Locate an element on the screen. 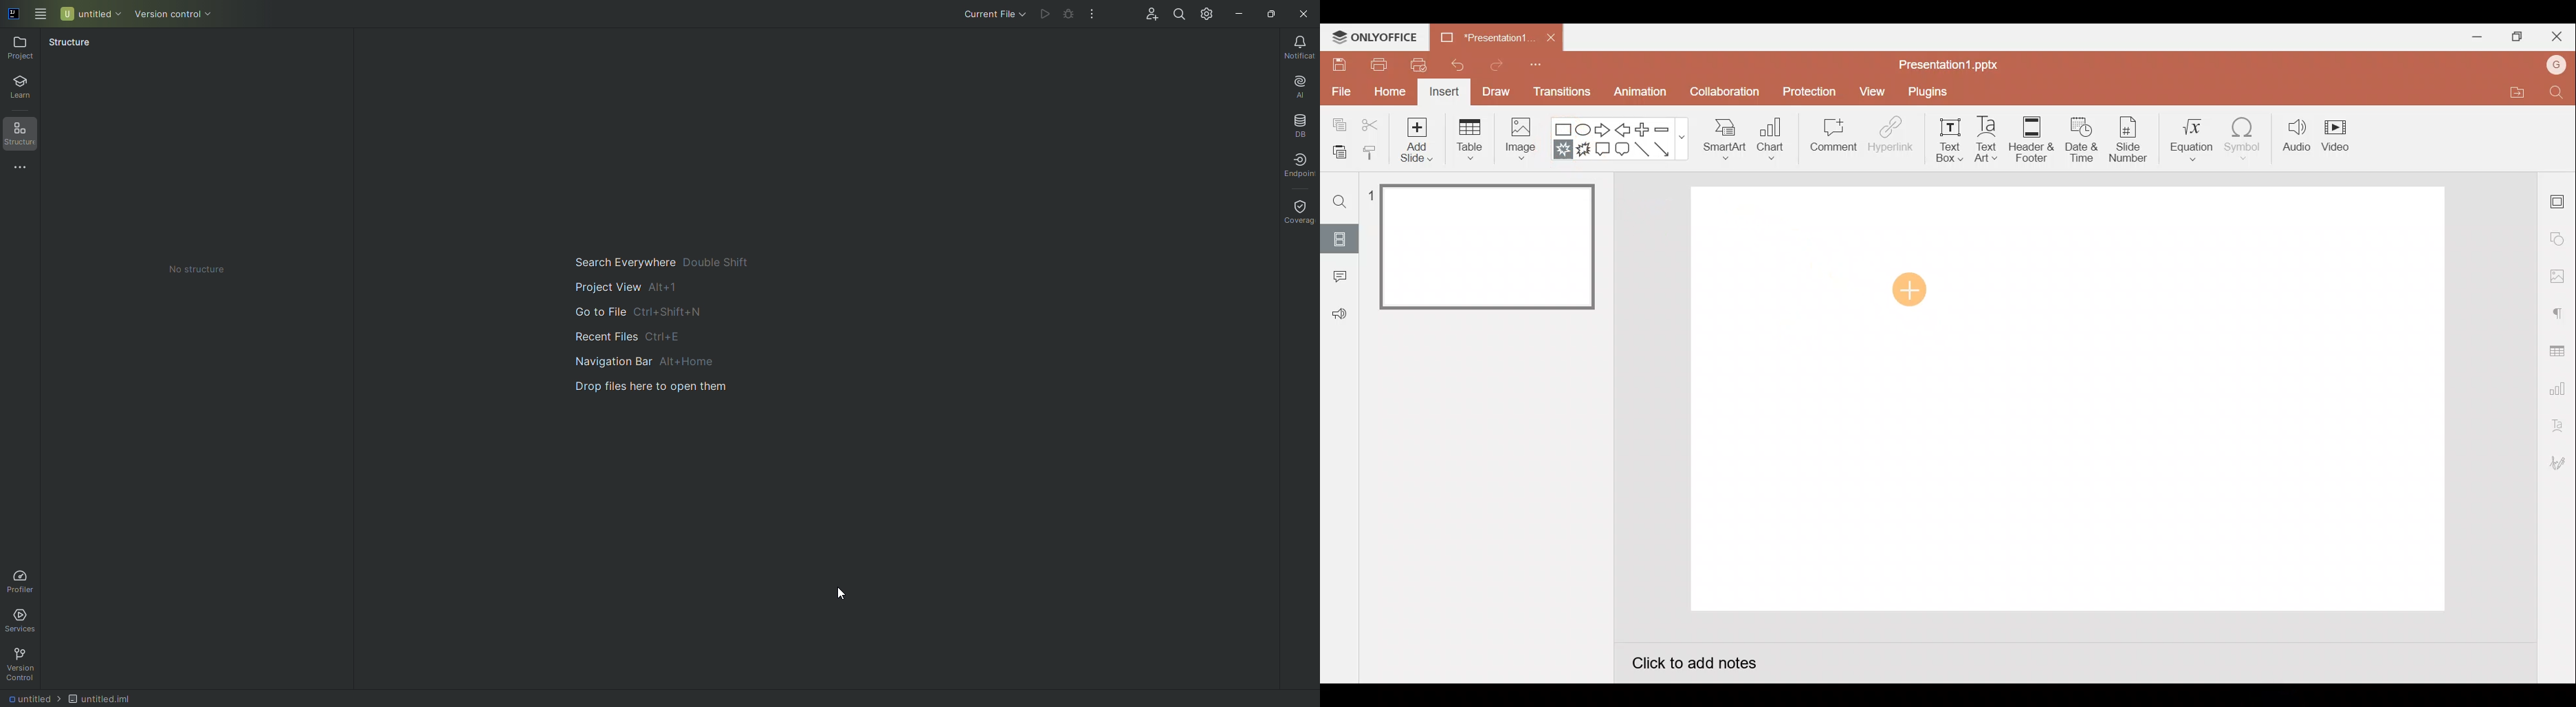 The image size is (2576, 728). Quick print is located at coordinates (1417, 65).